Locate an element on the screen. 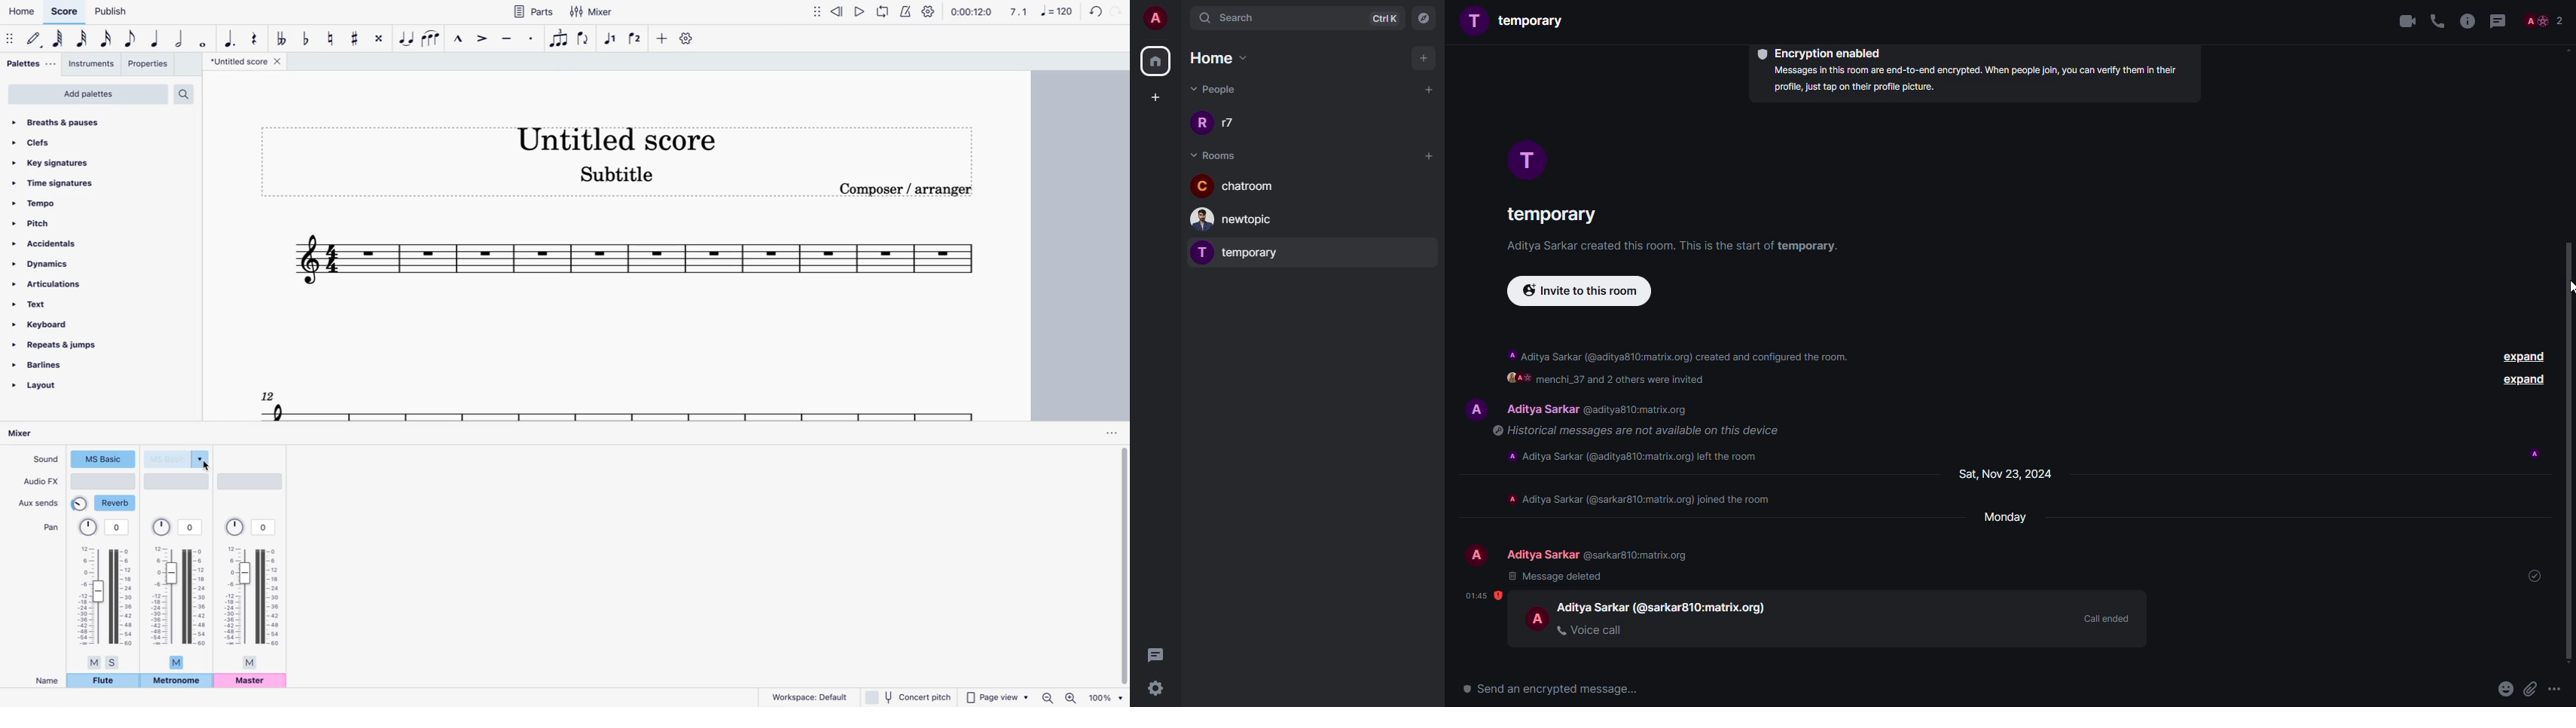  search is located at coordinates (1240, 17).